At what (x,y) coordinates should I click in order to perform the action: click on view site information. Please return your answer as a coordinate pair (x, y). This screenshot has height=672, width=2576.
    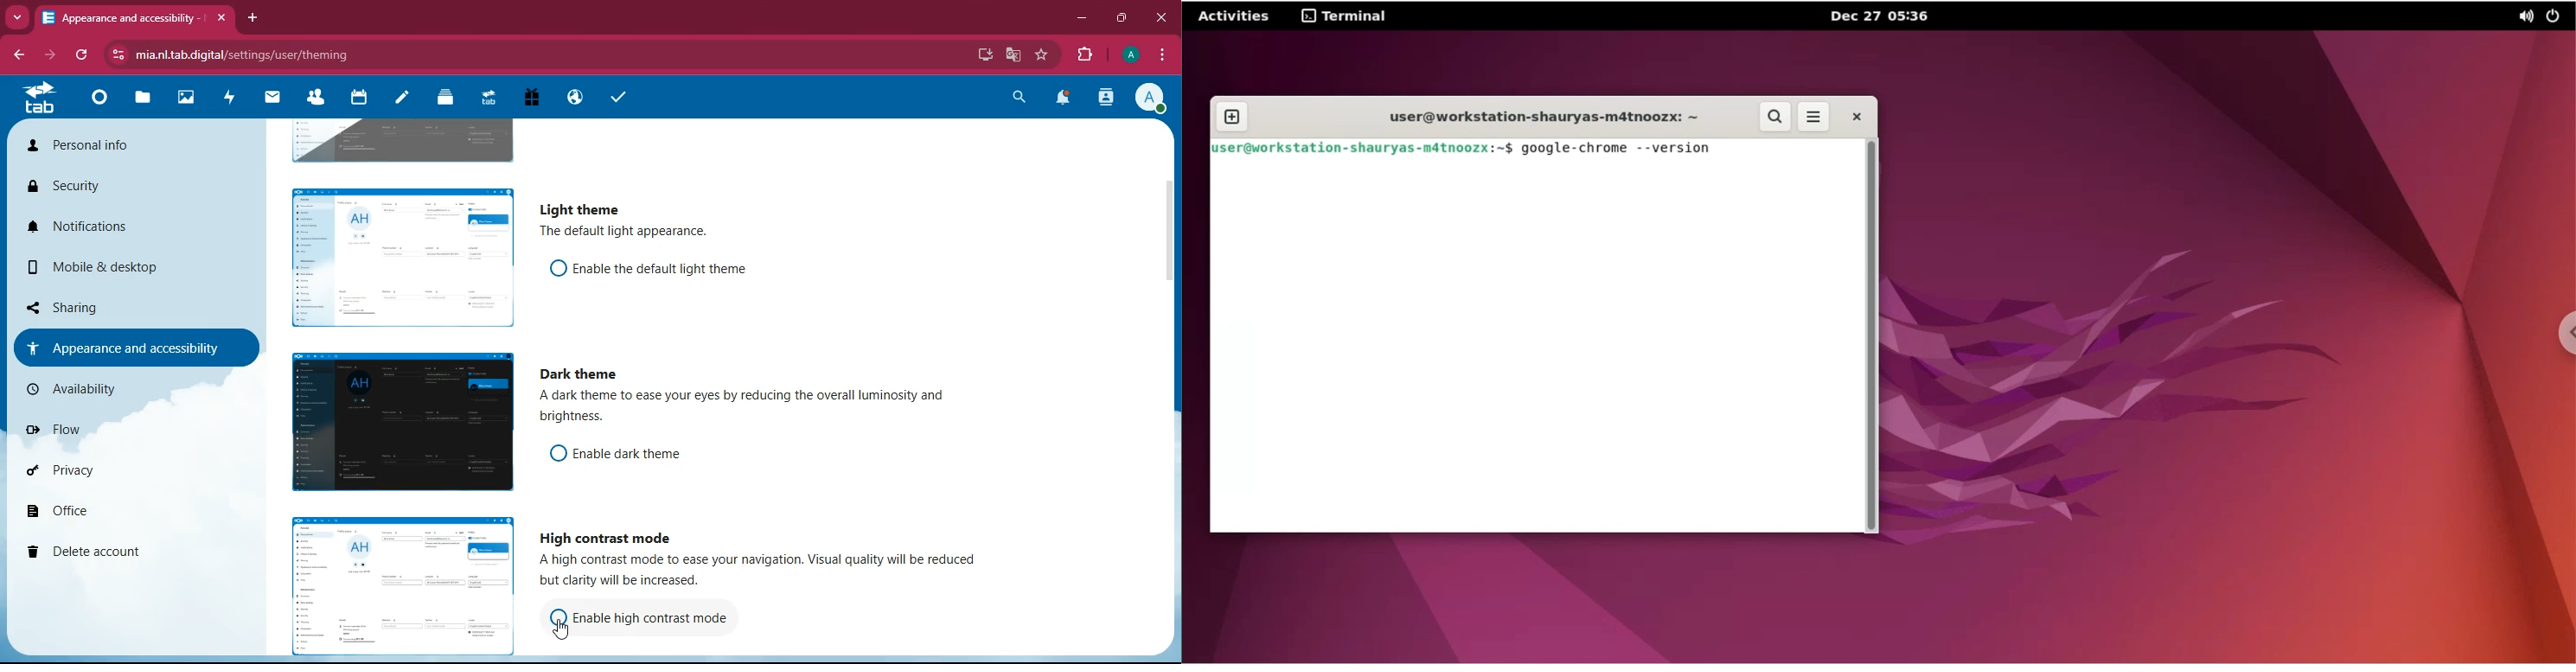
    Looking at the image, I should click on (116, 55).